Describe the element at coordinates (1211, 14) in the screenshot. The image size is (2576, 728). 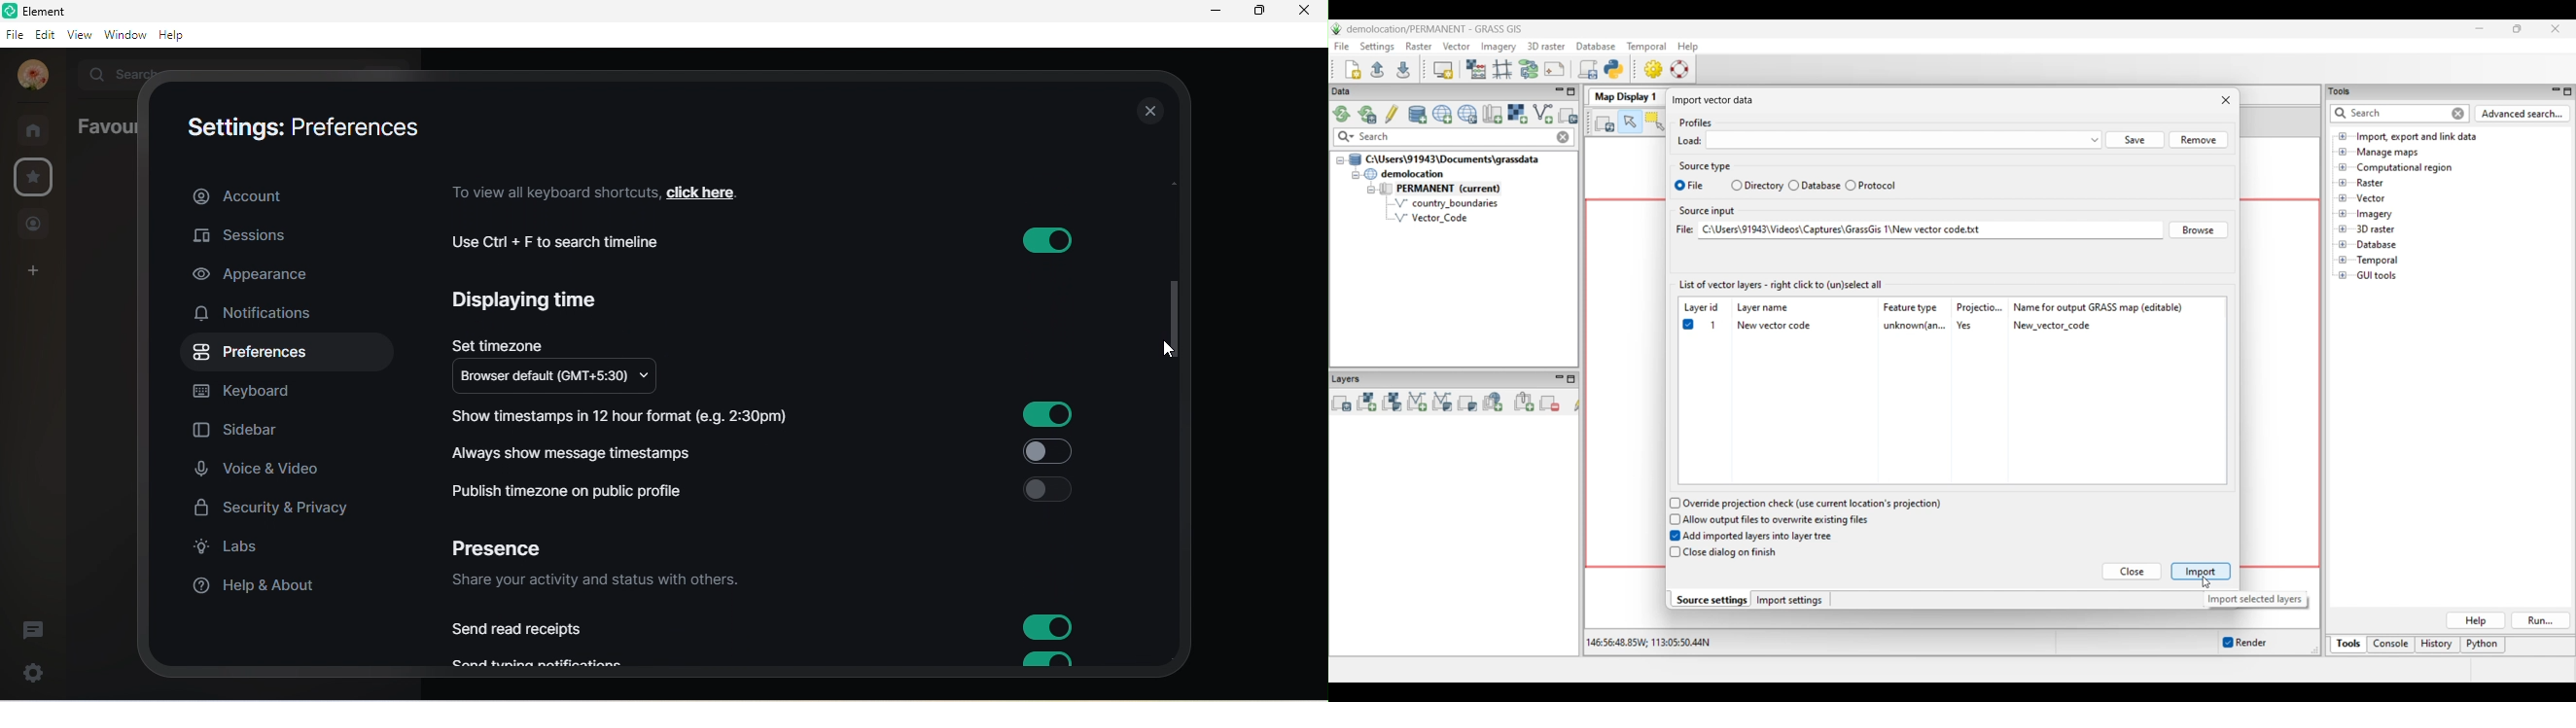
I see `minimize` at that location.